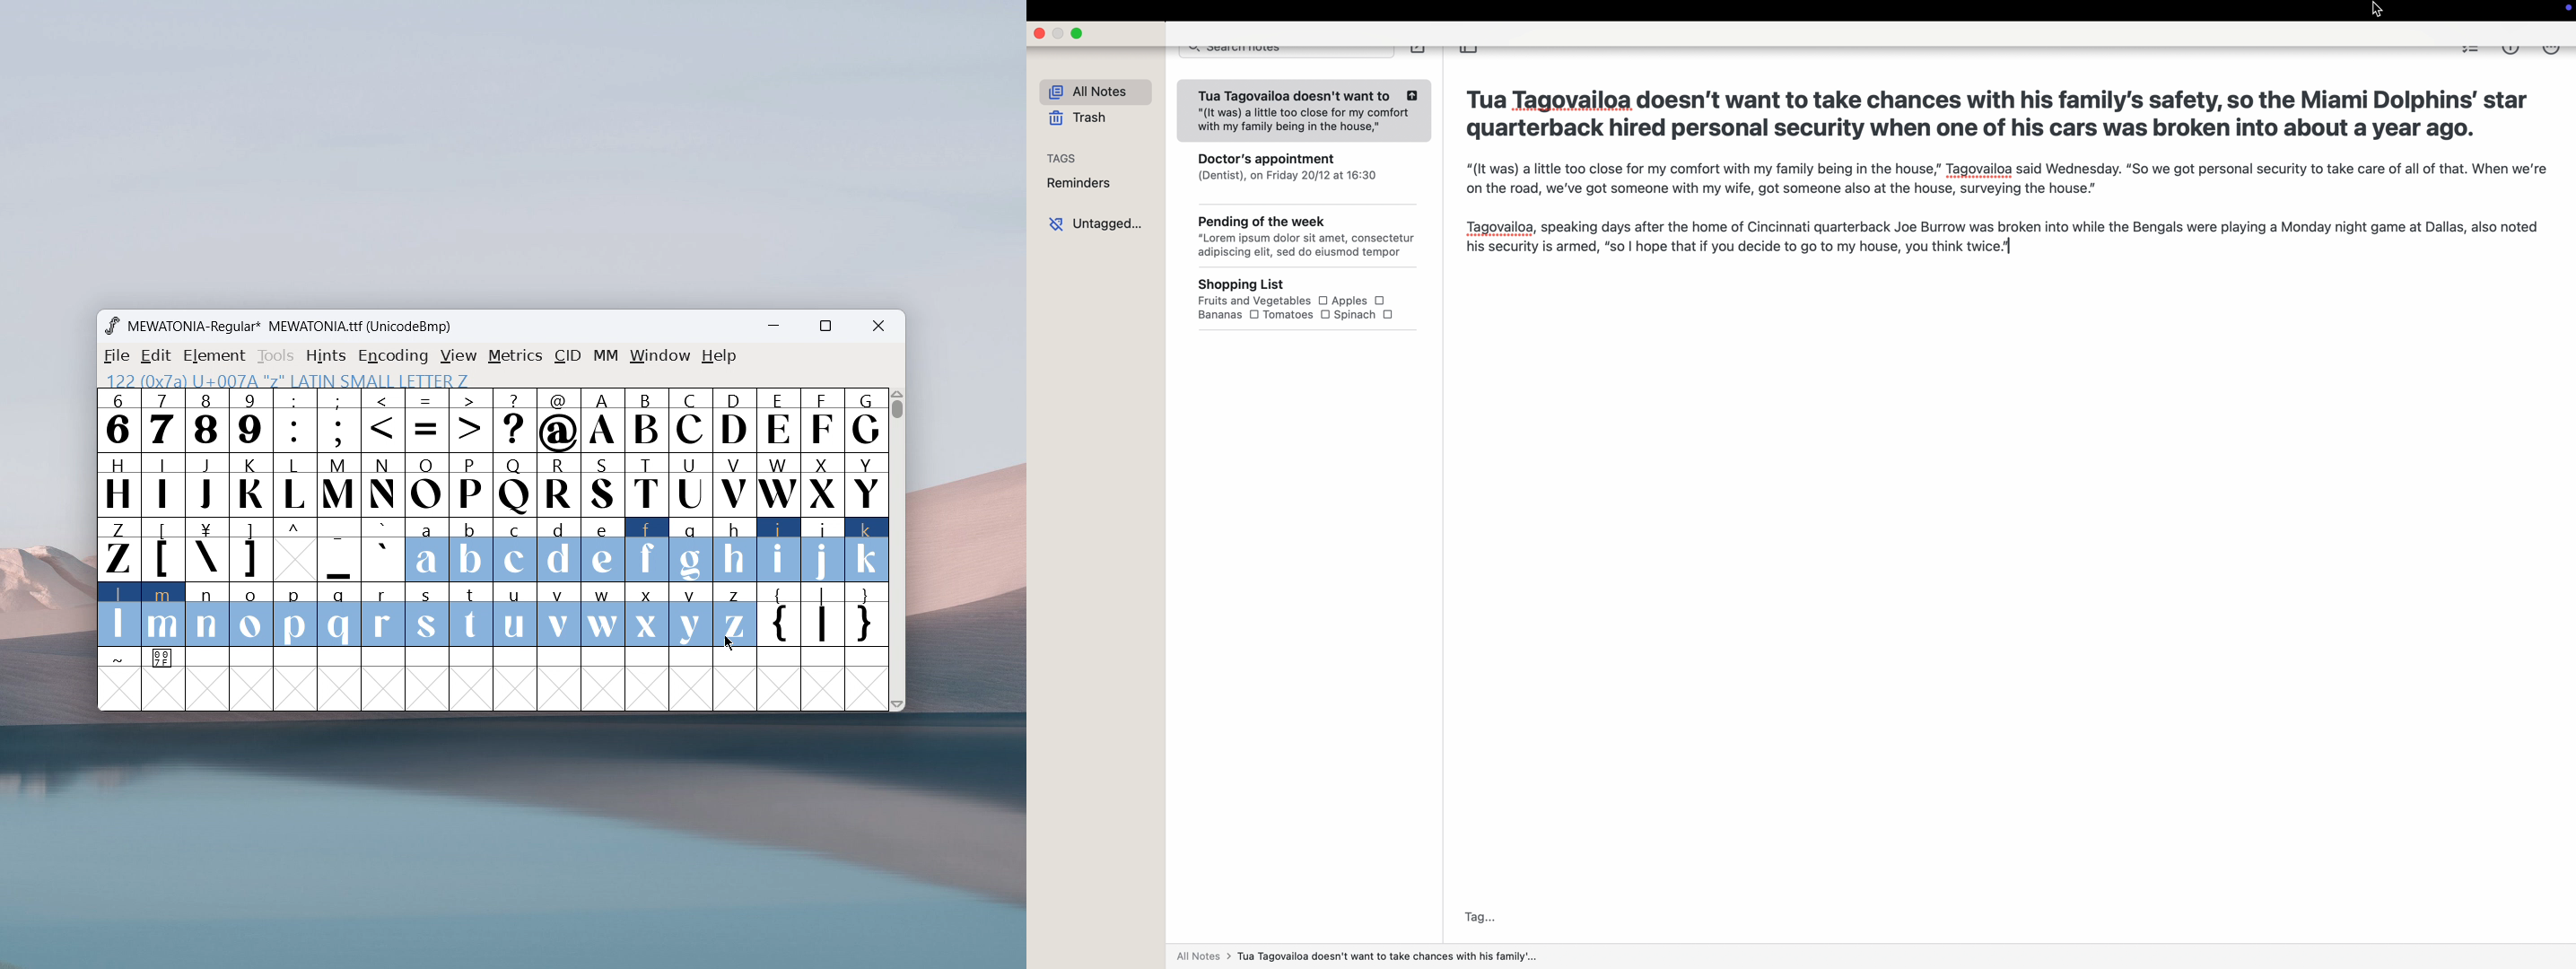 This screenshot has width=2576, height=980. Describe the element at coordinates (691, 484) in the screenshot. I see `U` at that location.